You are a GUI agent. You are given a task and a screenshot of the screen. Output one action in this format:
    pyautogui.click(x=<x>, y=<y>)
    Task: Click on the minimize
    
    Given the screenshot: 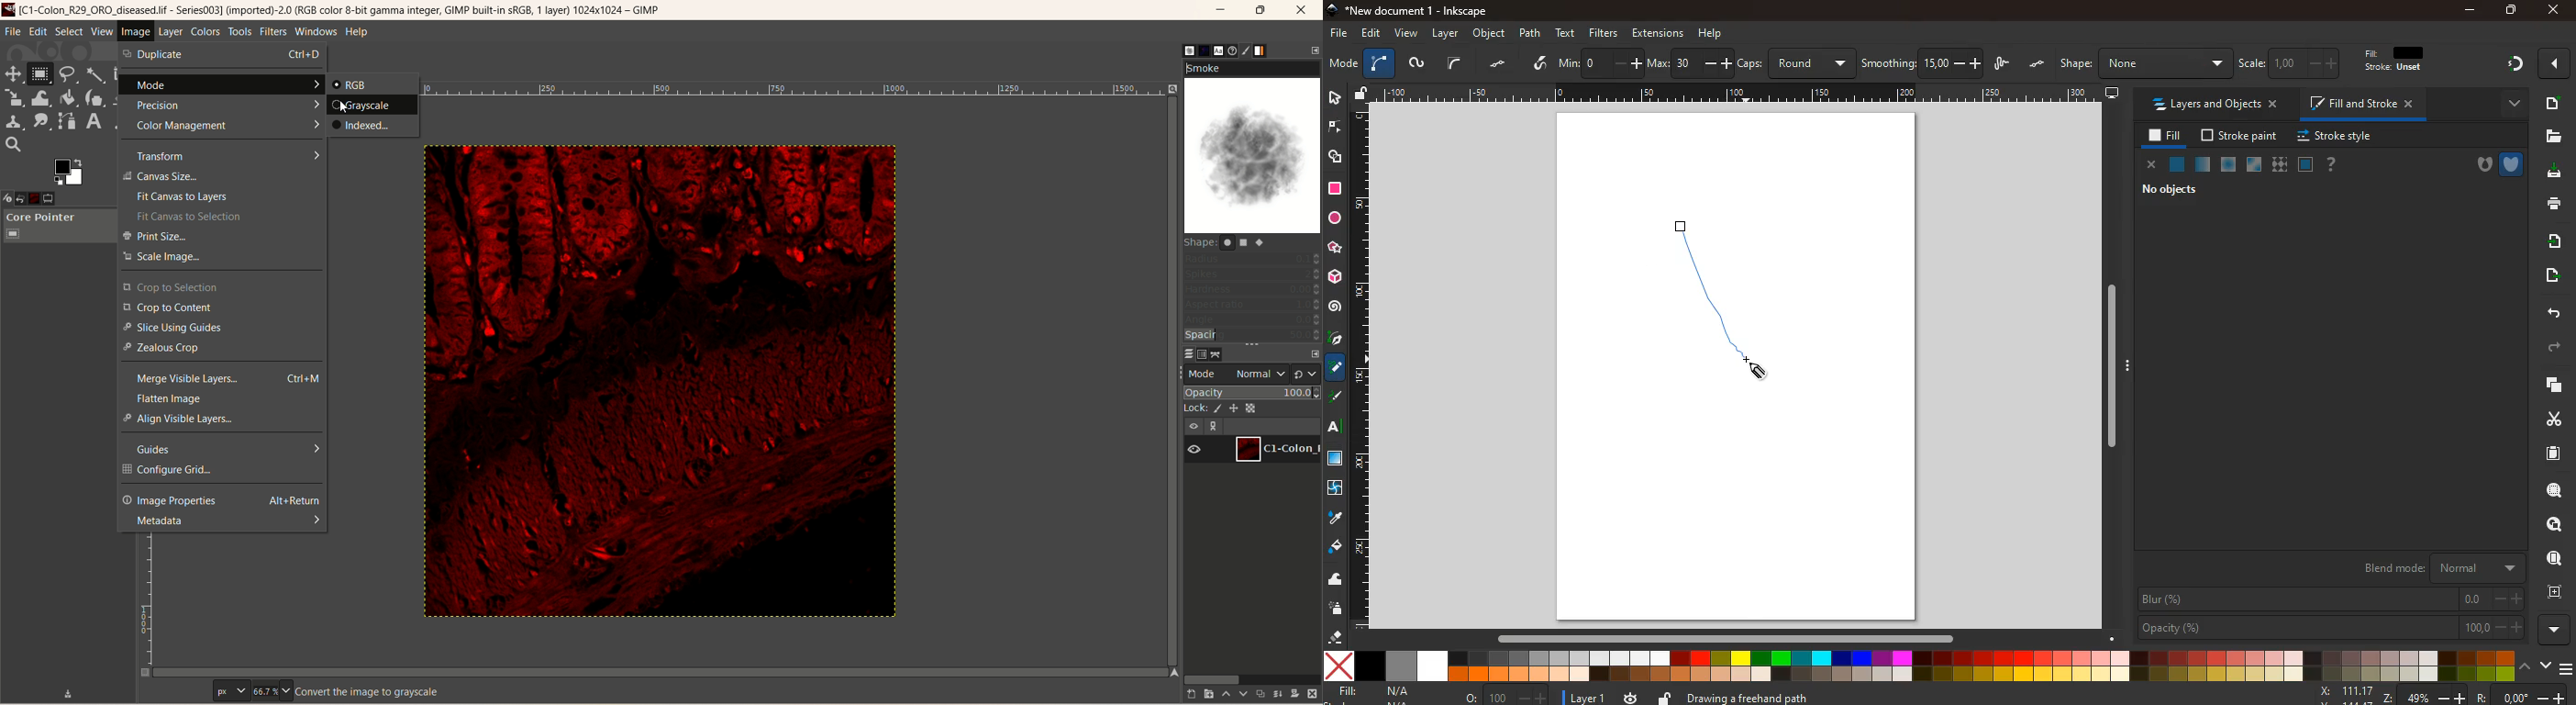 What is the action you would take?
    pyautogui.click(x=1222, y=9)
    